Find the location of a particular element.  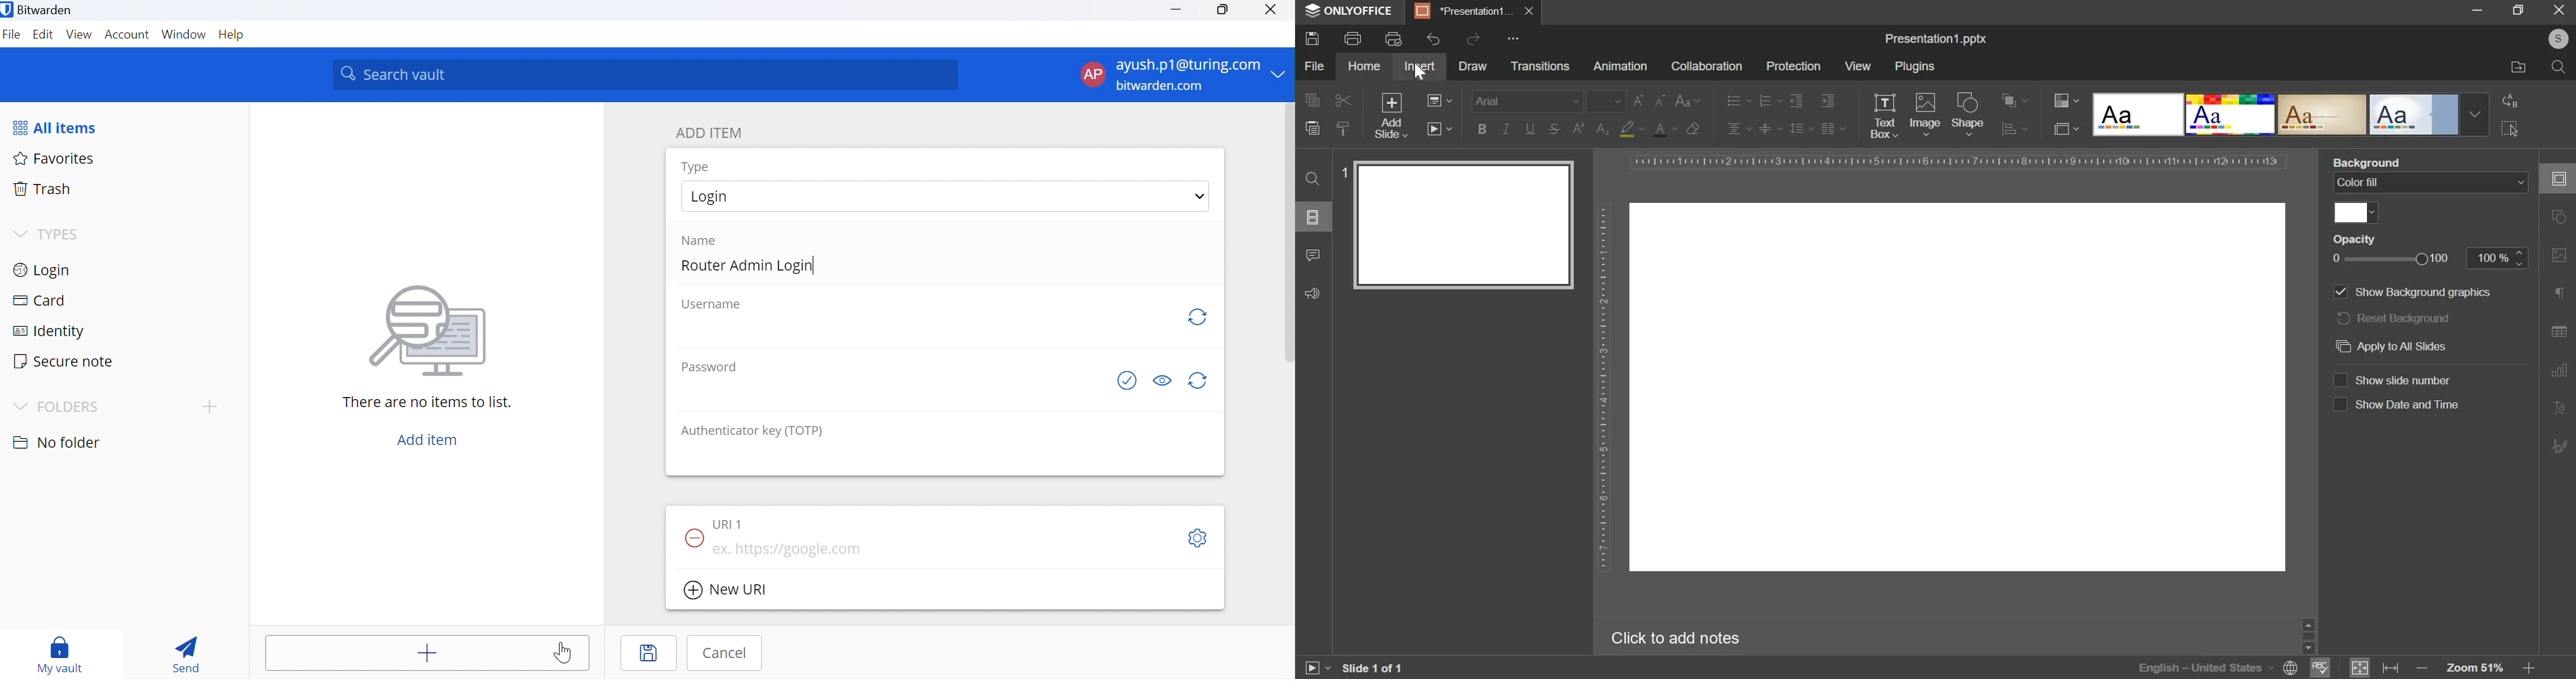

reset background is located at coordinates (2393, 317).